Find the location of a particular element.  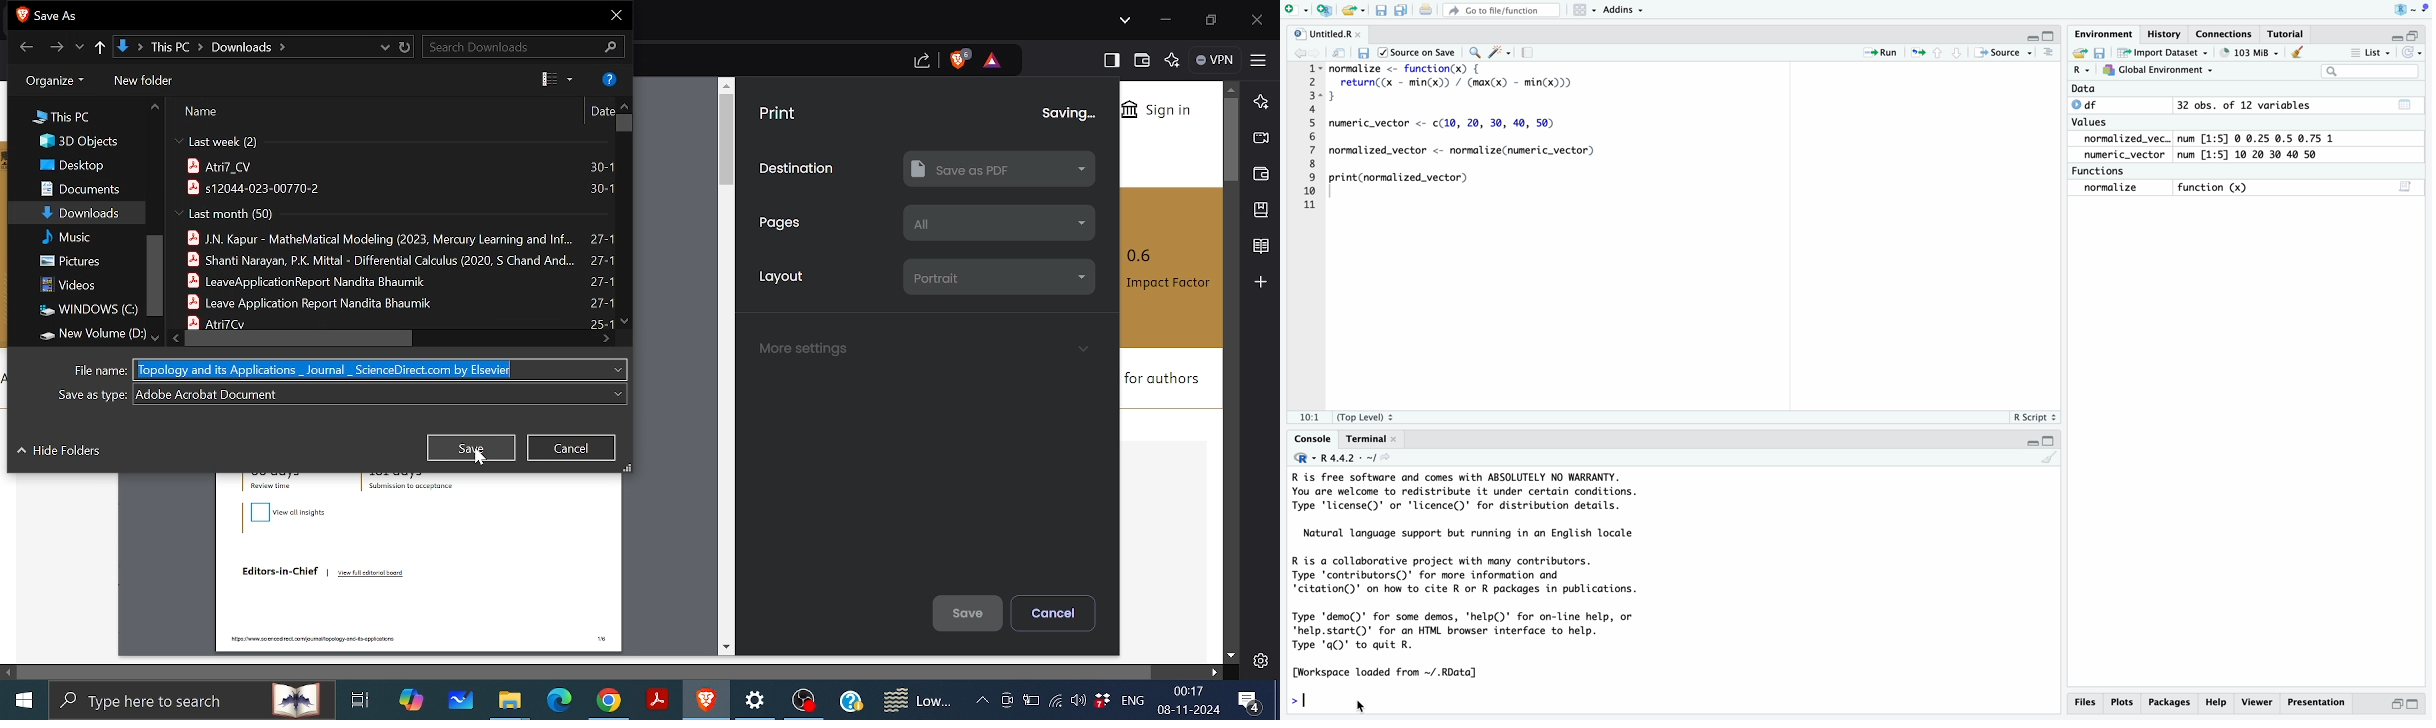

Maximize is located at coordinates (2415, 32).